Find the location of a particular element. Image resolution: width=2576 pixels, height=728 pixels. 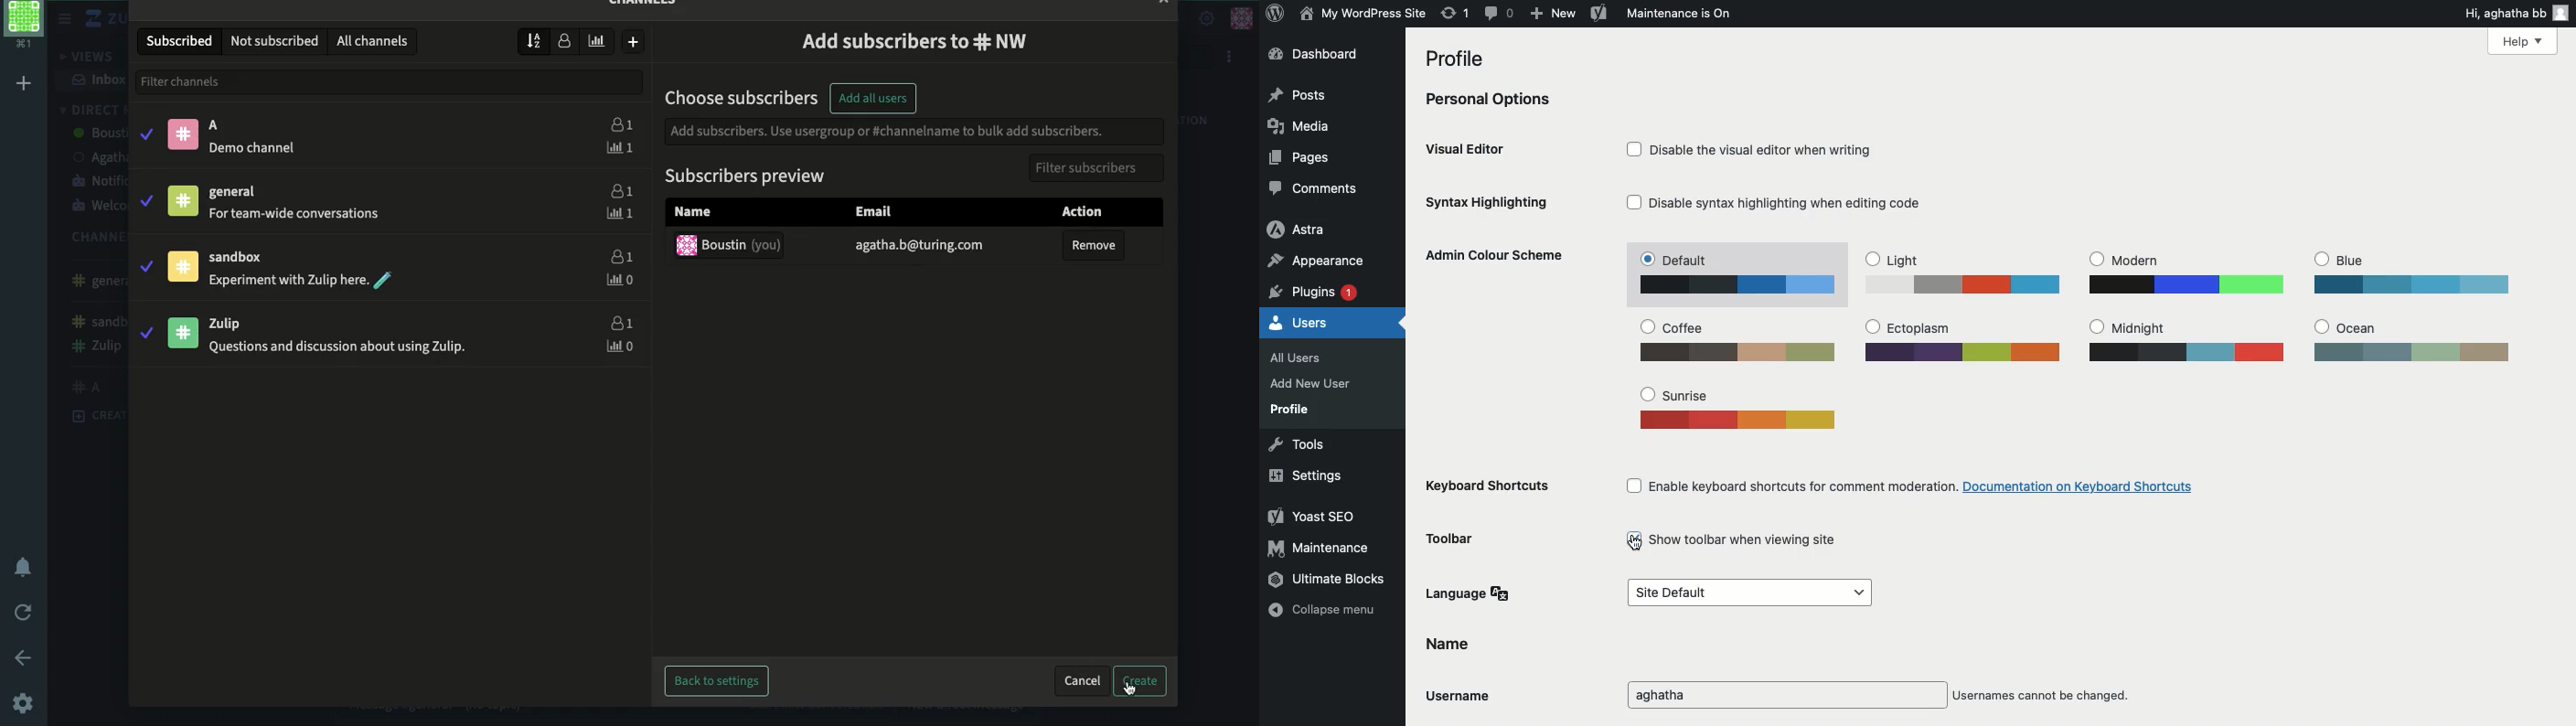

Maintenance is on is located at coordinates (1680, 12).